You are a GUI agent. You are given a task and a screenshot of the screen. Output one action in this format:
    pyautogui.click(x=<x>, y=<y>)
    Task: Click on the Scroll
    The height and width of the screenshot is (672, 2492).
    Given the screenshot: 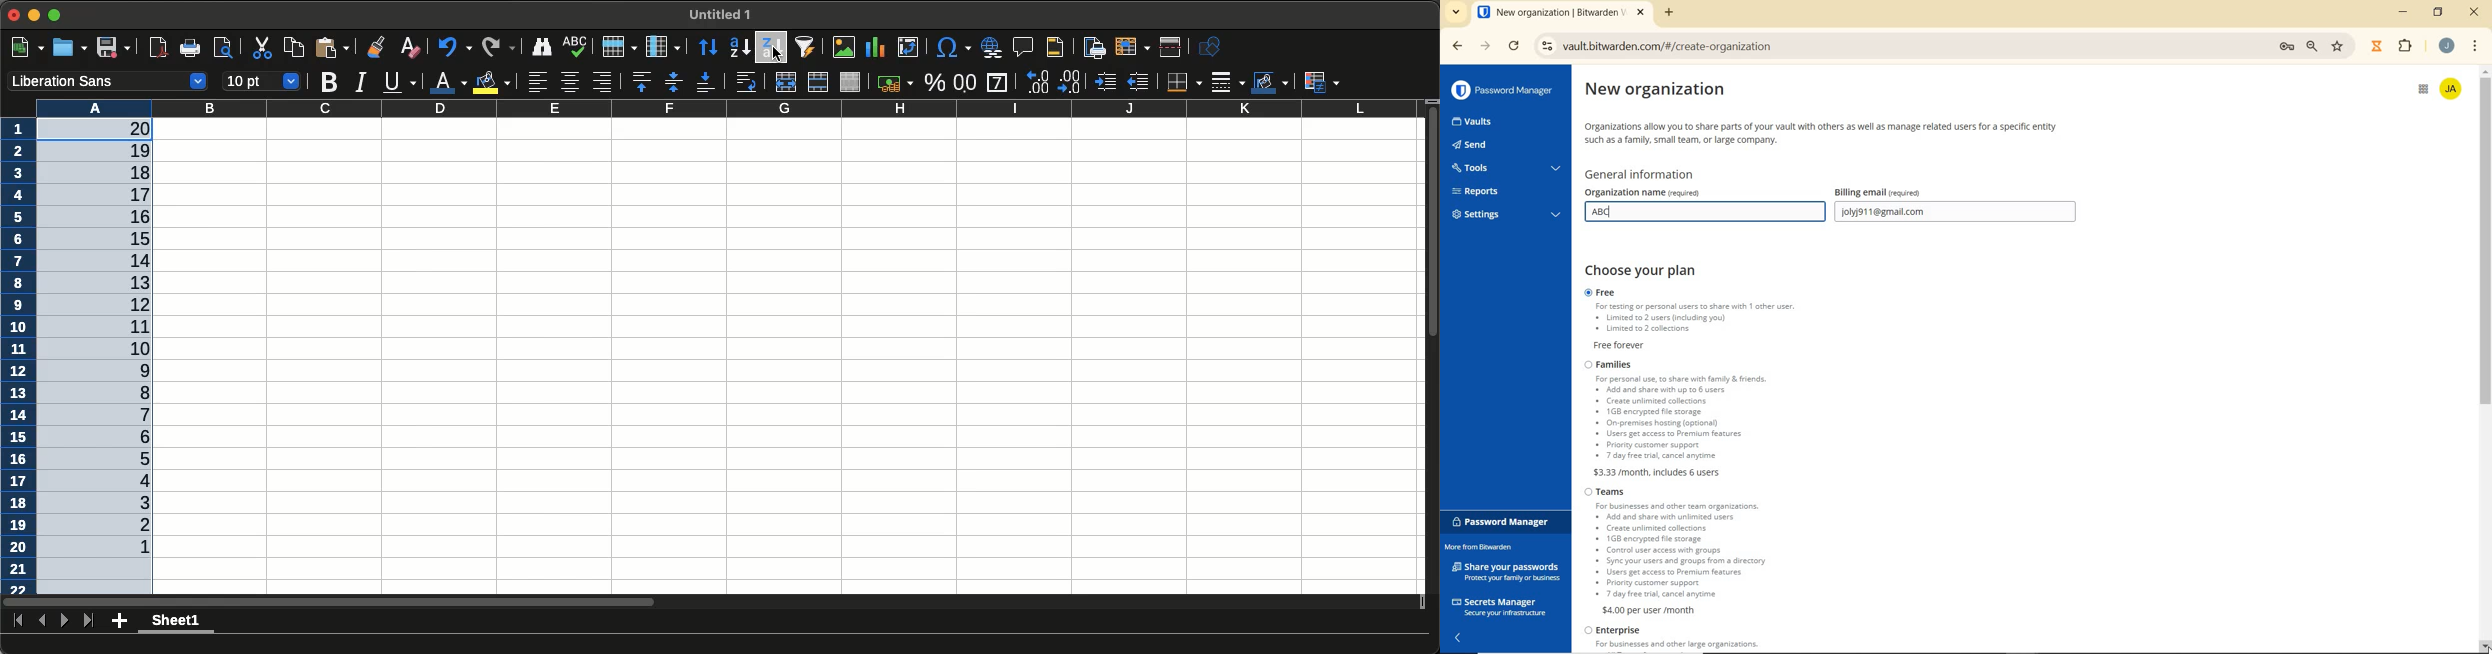 What is the action you would take?
    pyautogui.click(x=1431, y=224)
    